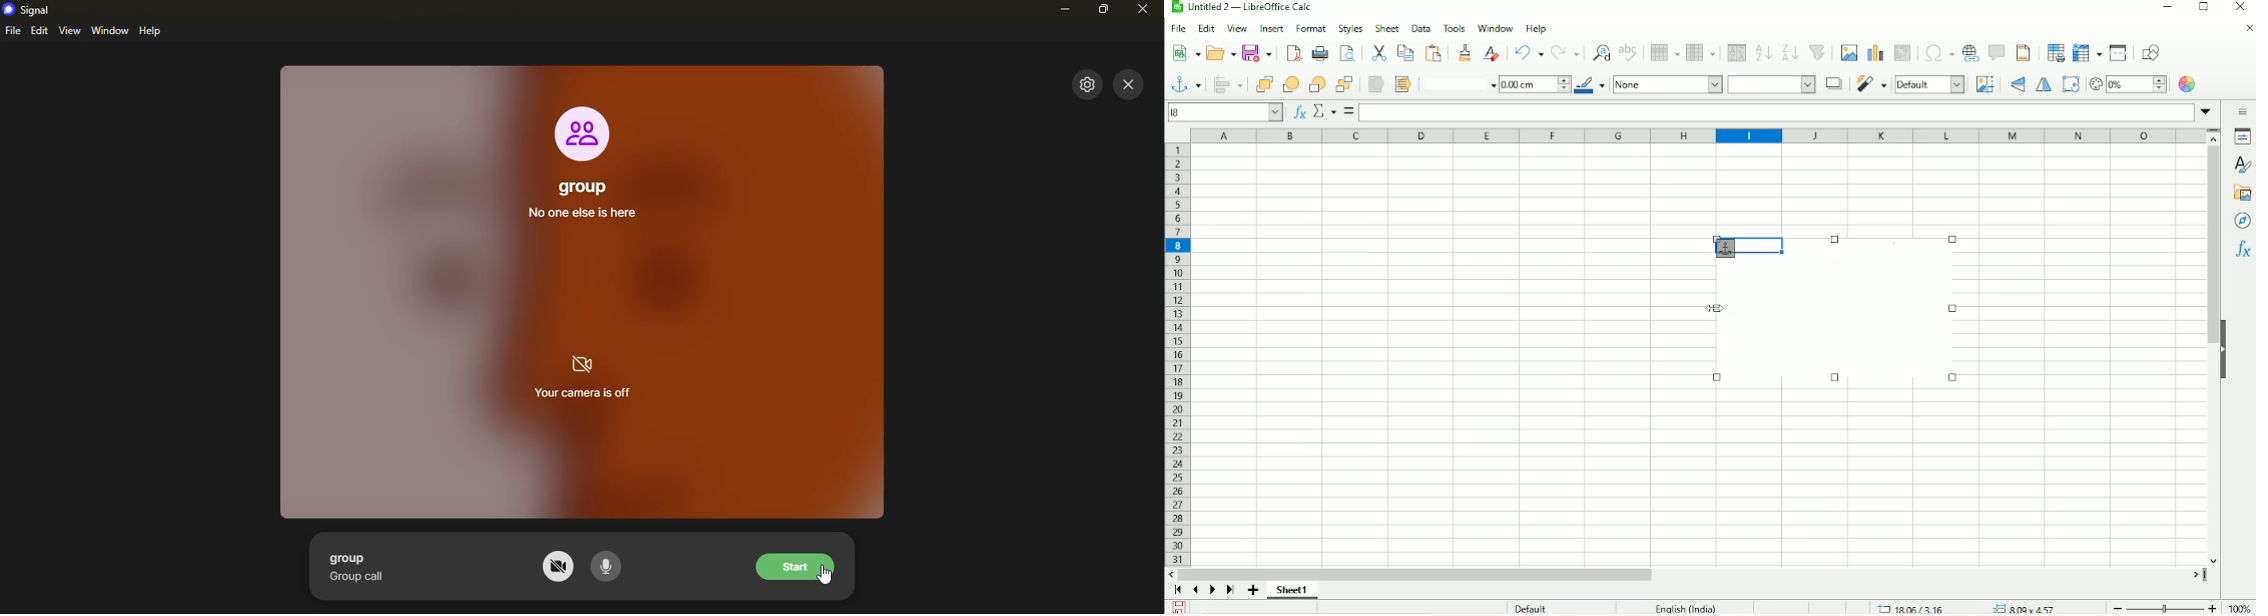  What do you see at coordinates (1491, 52) in the screenshot?
I see `Clear direct formatting` at bounding box center [1491, 52].